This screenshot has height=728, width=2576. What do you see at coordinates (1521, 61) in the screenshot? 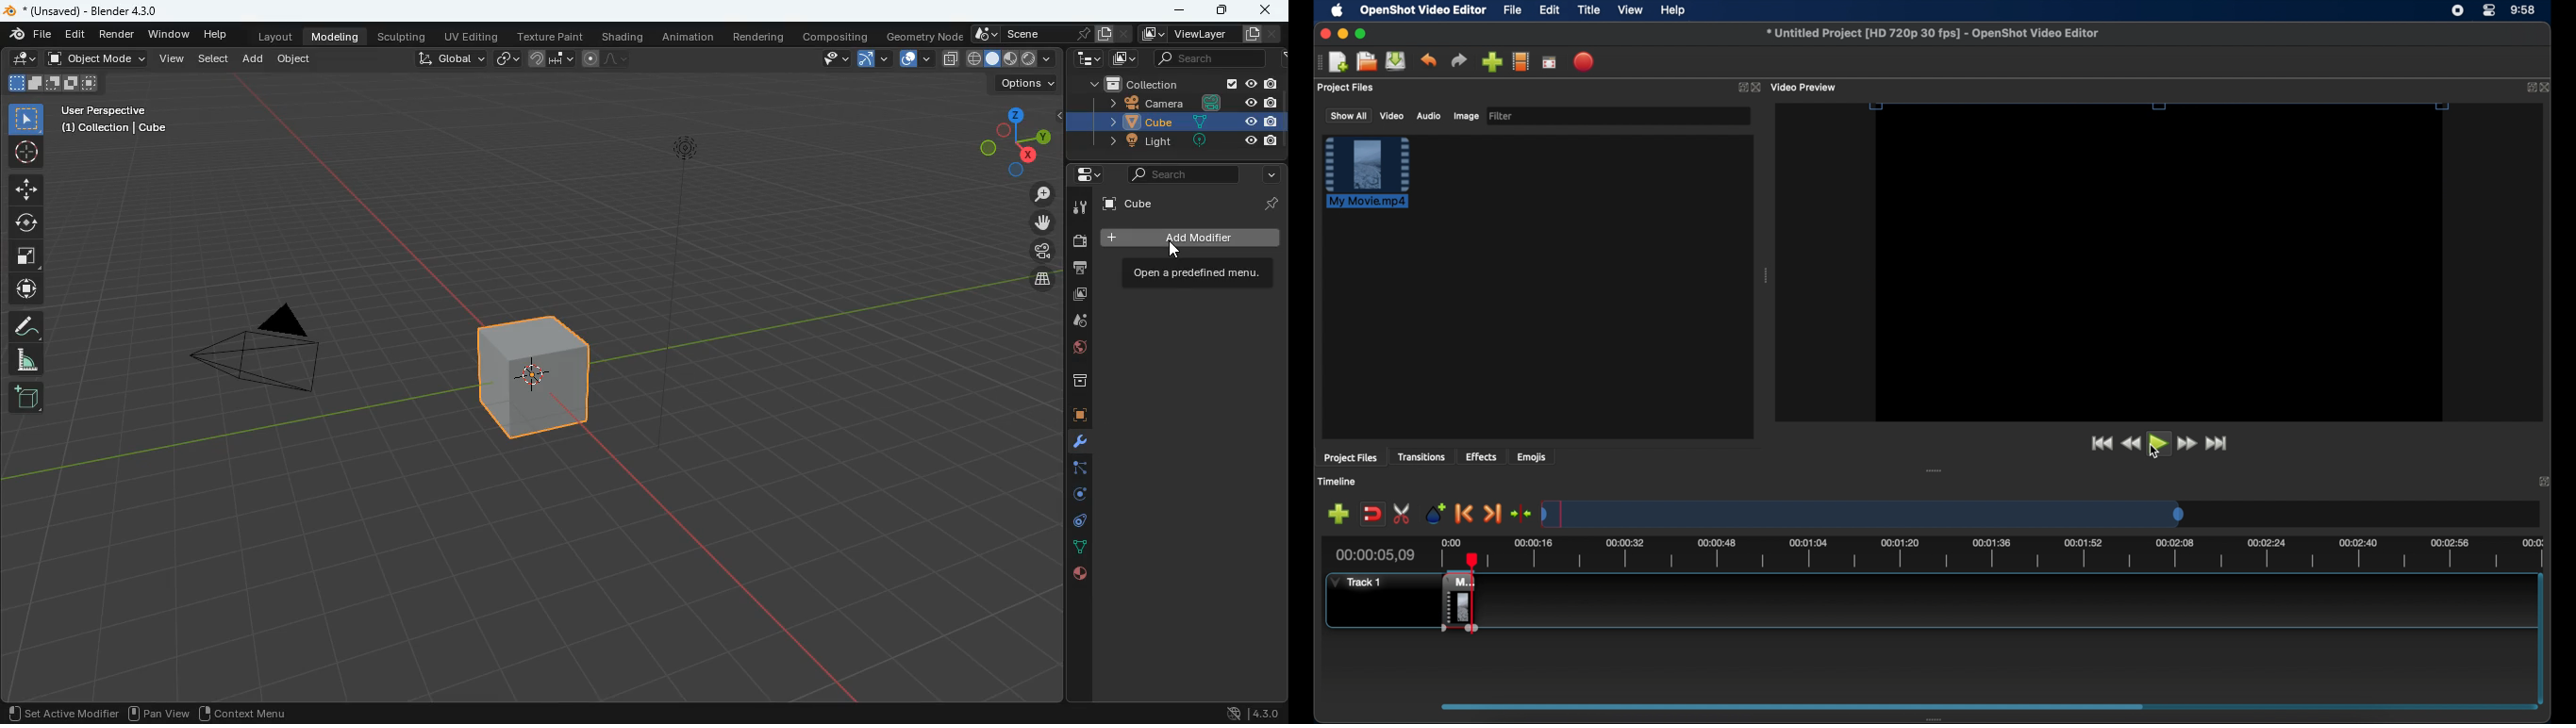
I see `explore profiles` at bounding box center [1521, 61].